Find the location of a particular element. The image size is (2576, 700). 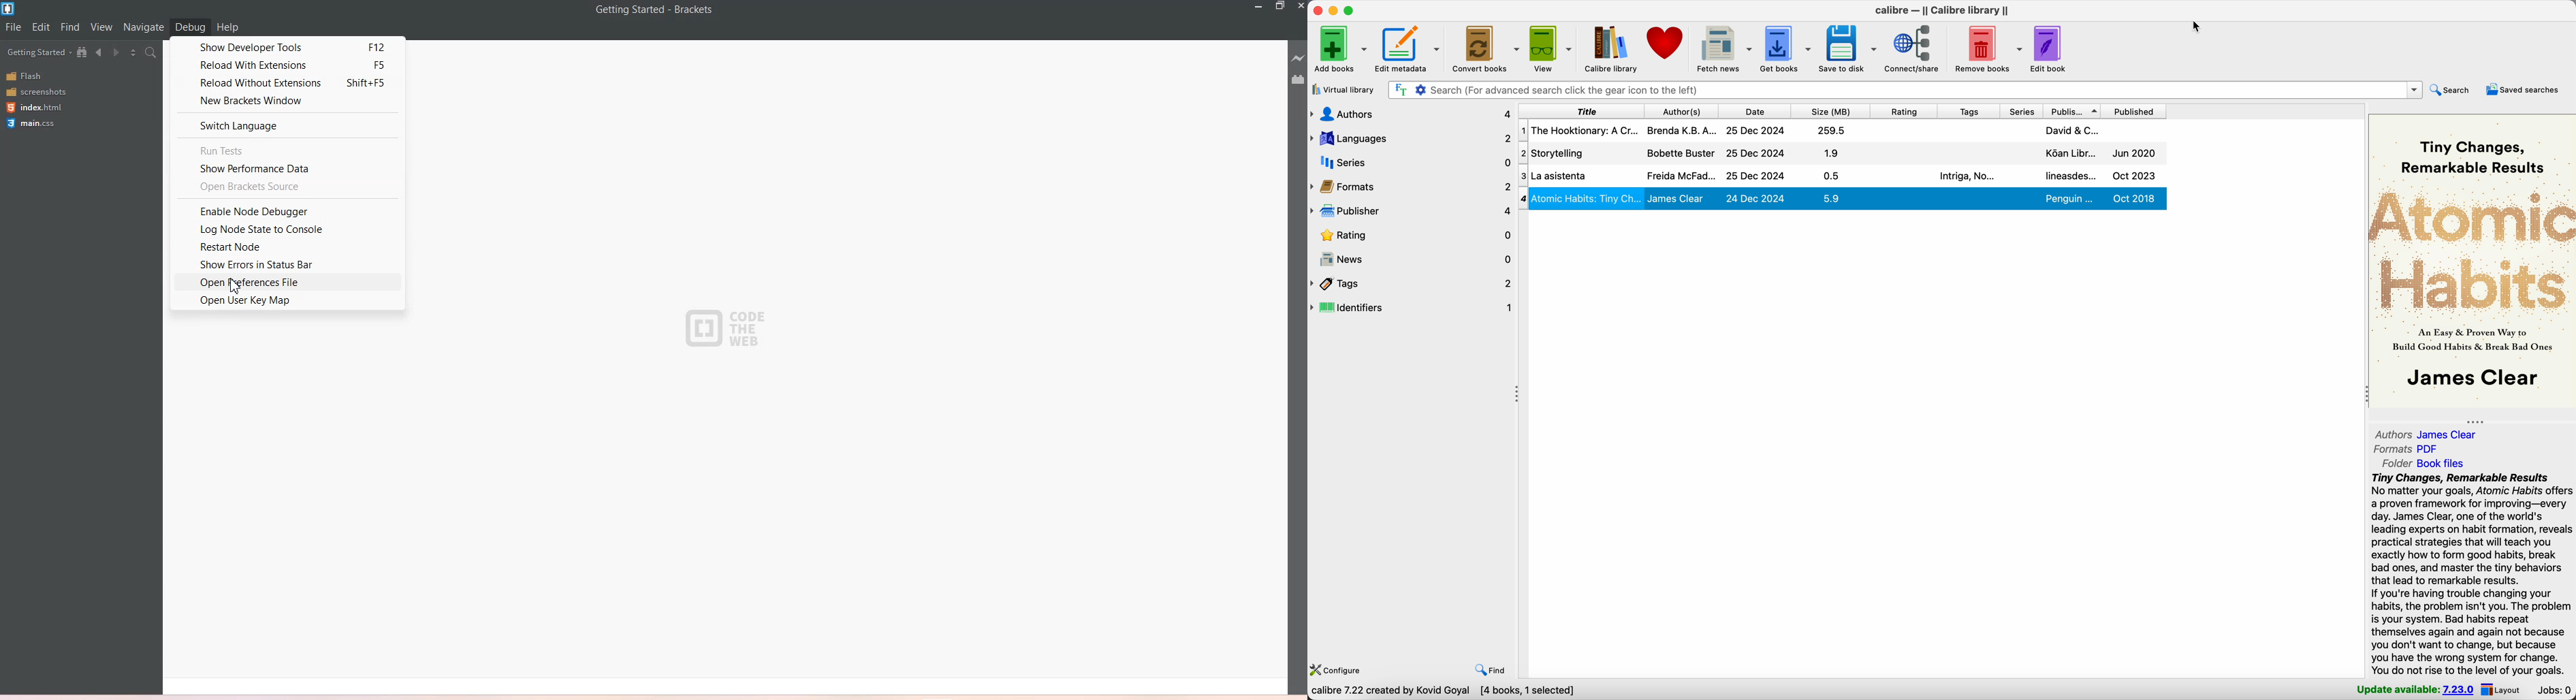

Navigate Backwards is located at coordinates (101, 52).